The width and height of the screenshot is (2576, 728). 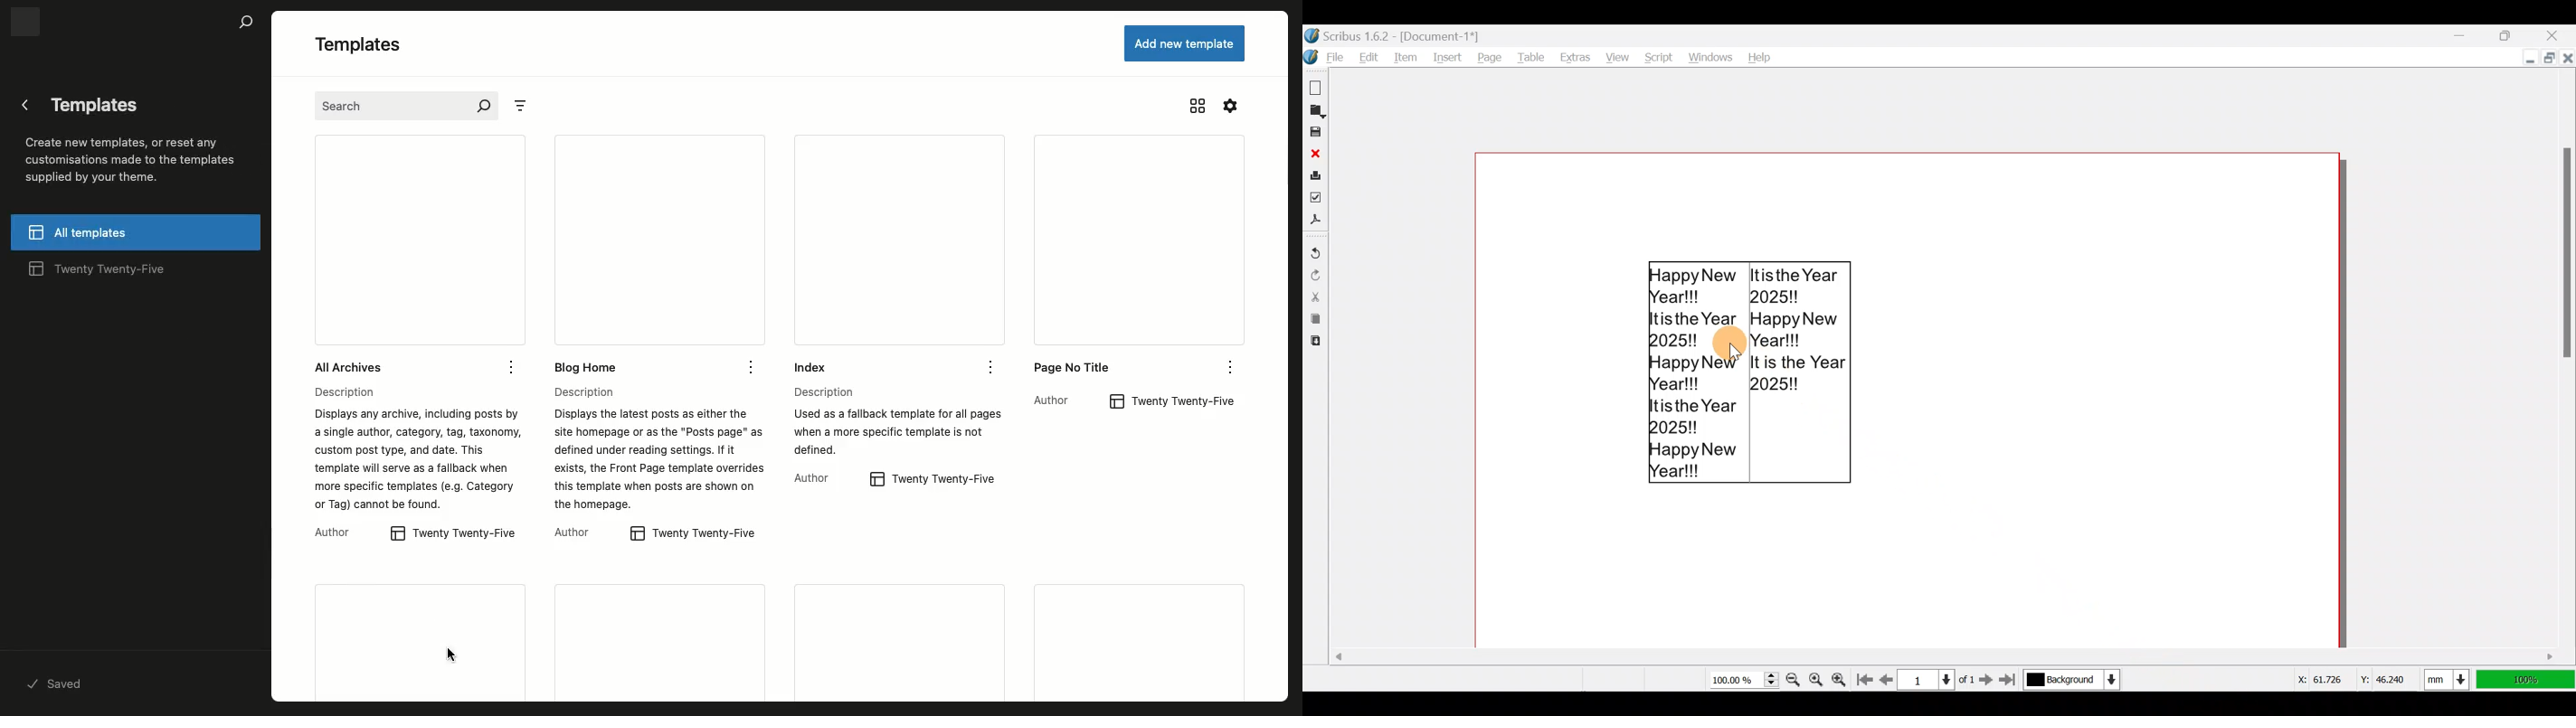 I want to click on Description, so click(x=658, y=449).